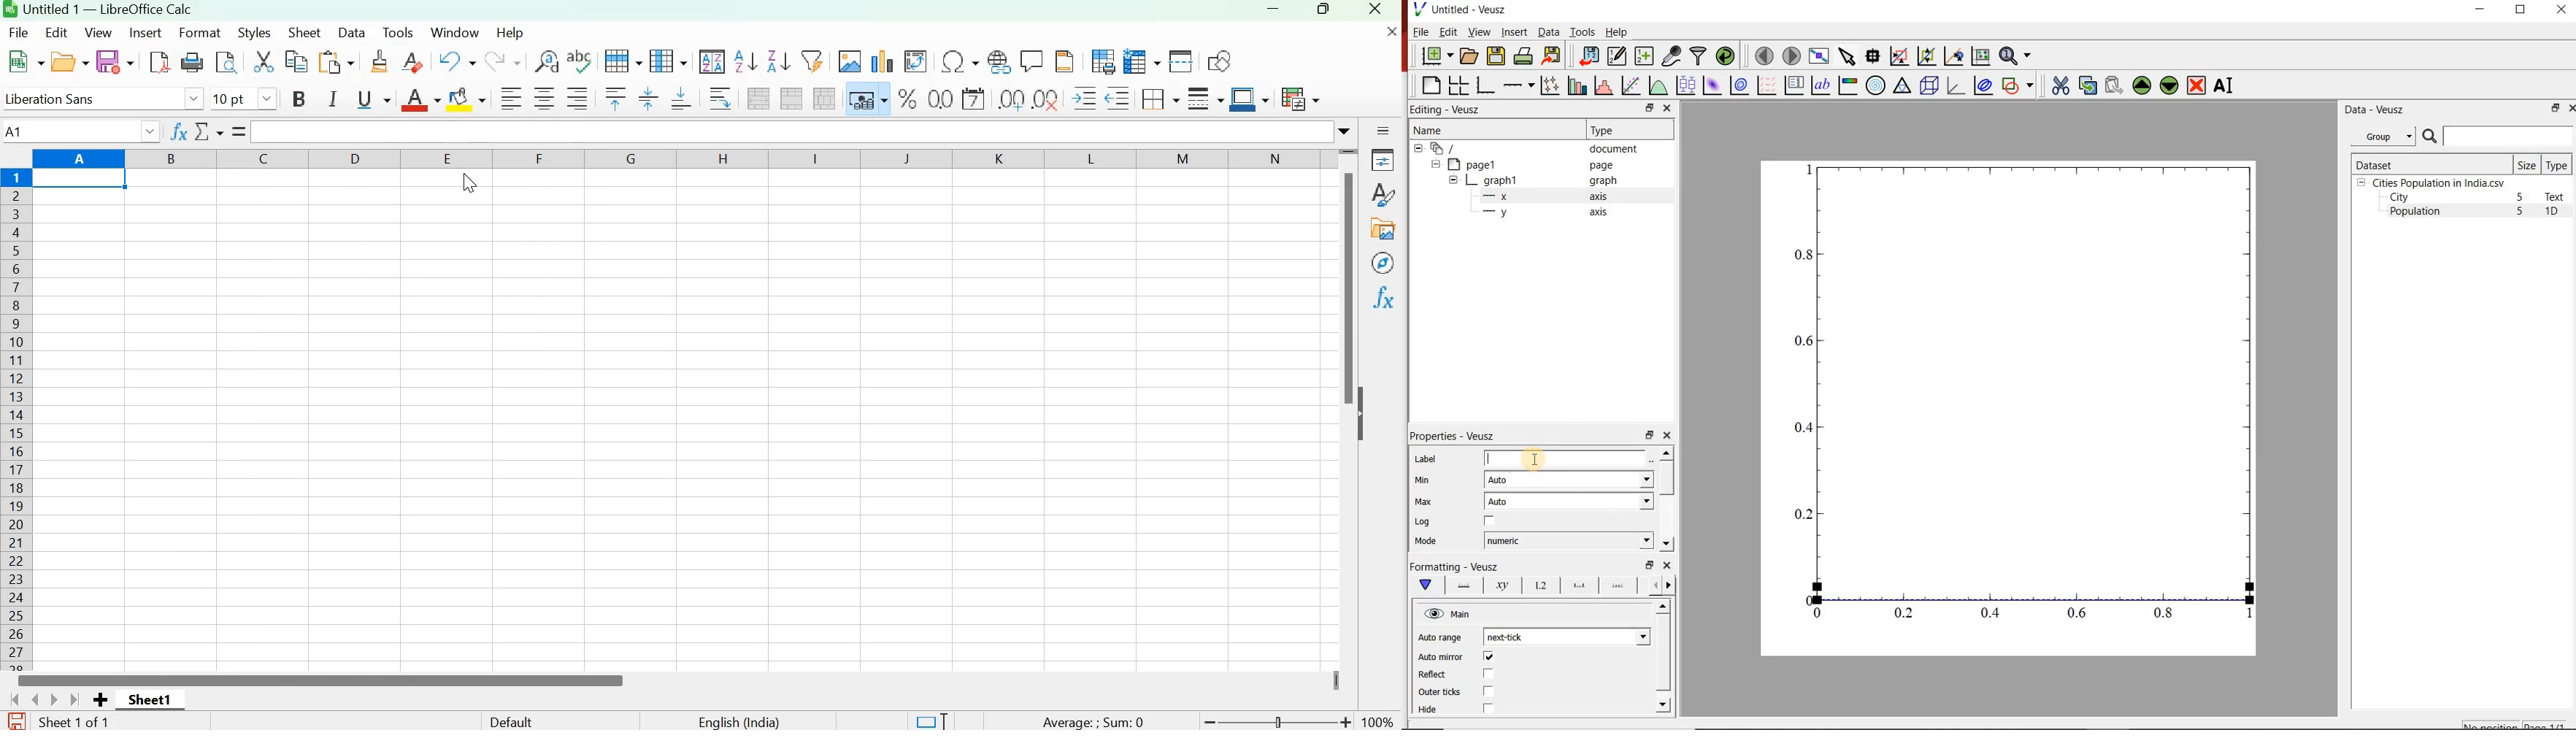 This screenshot has height=756, width=2576. Describe the element at coordinates (1118, 97) in the screenshot. I see `Decrease Indent` at that location.